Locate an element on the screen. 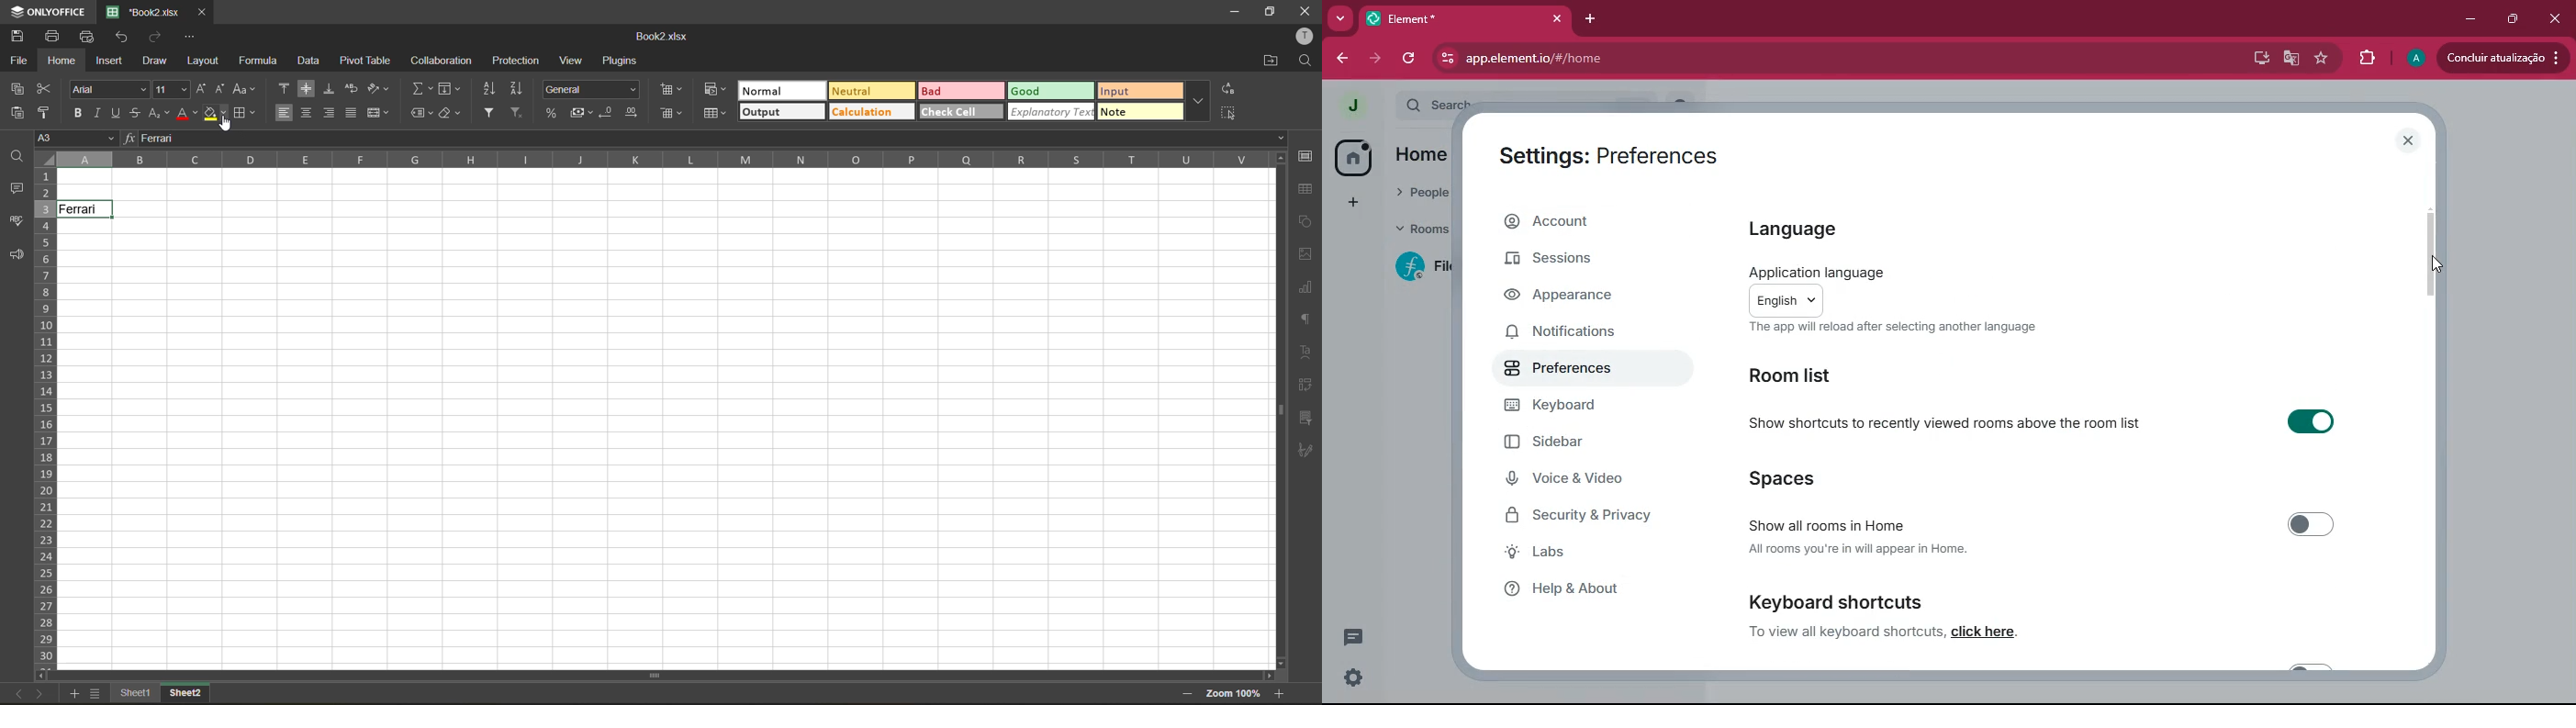 Image resolution: width=2576 pixels, height=728 pixels. security & privacy is located at coordinates (1590, 516).